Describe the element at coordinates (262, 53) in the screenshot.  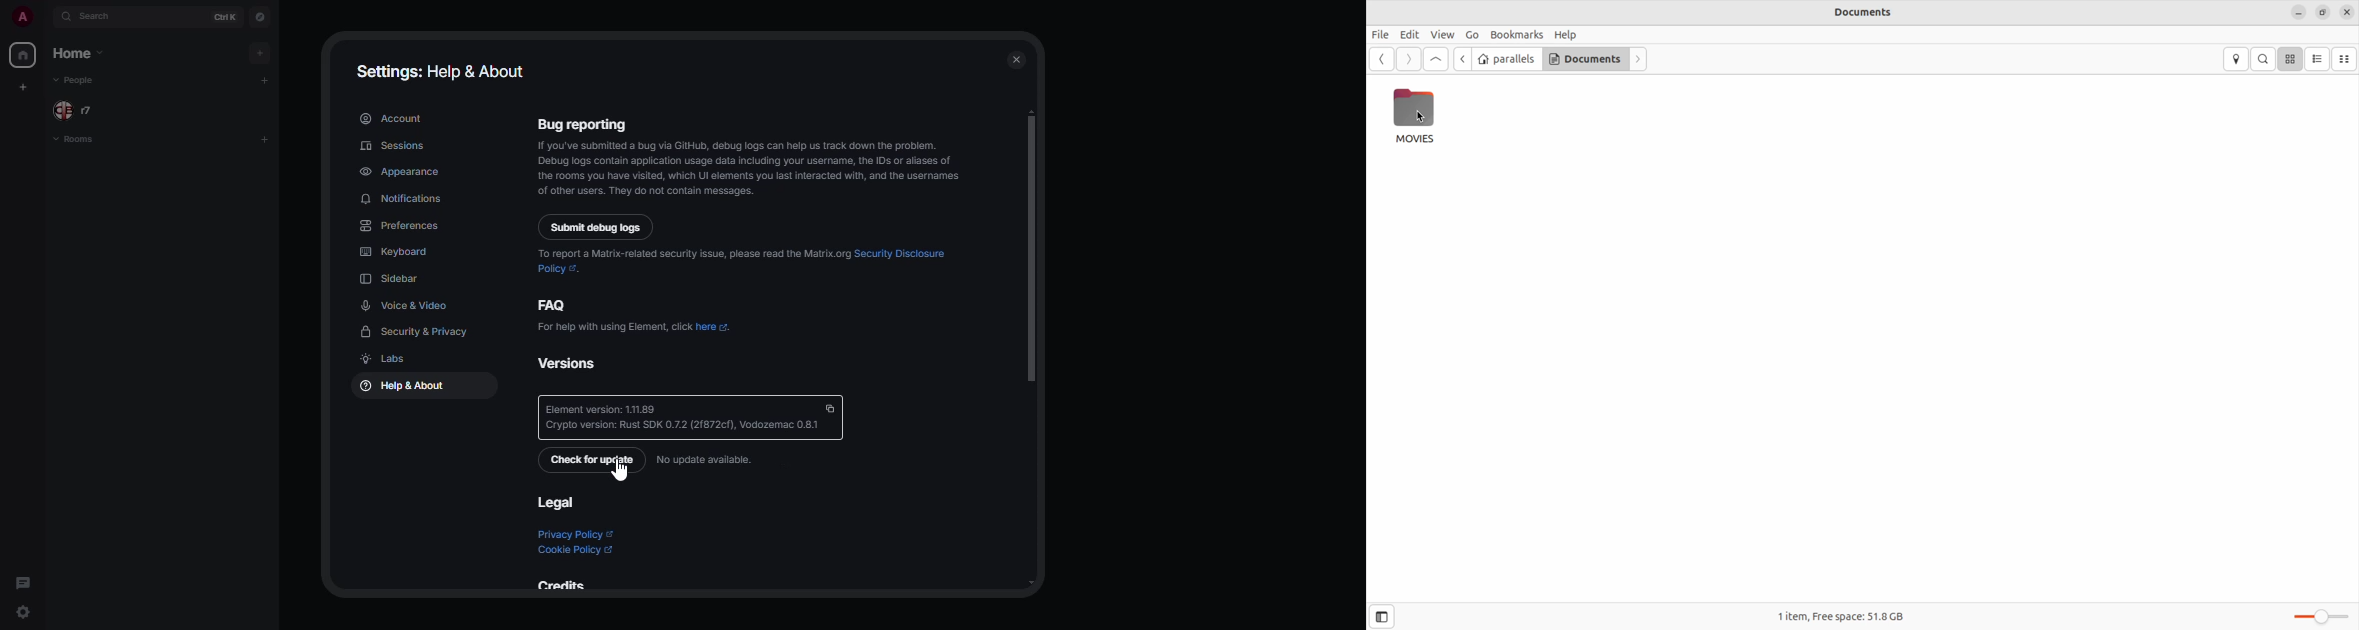
I see `add` at that location.